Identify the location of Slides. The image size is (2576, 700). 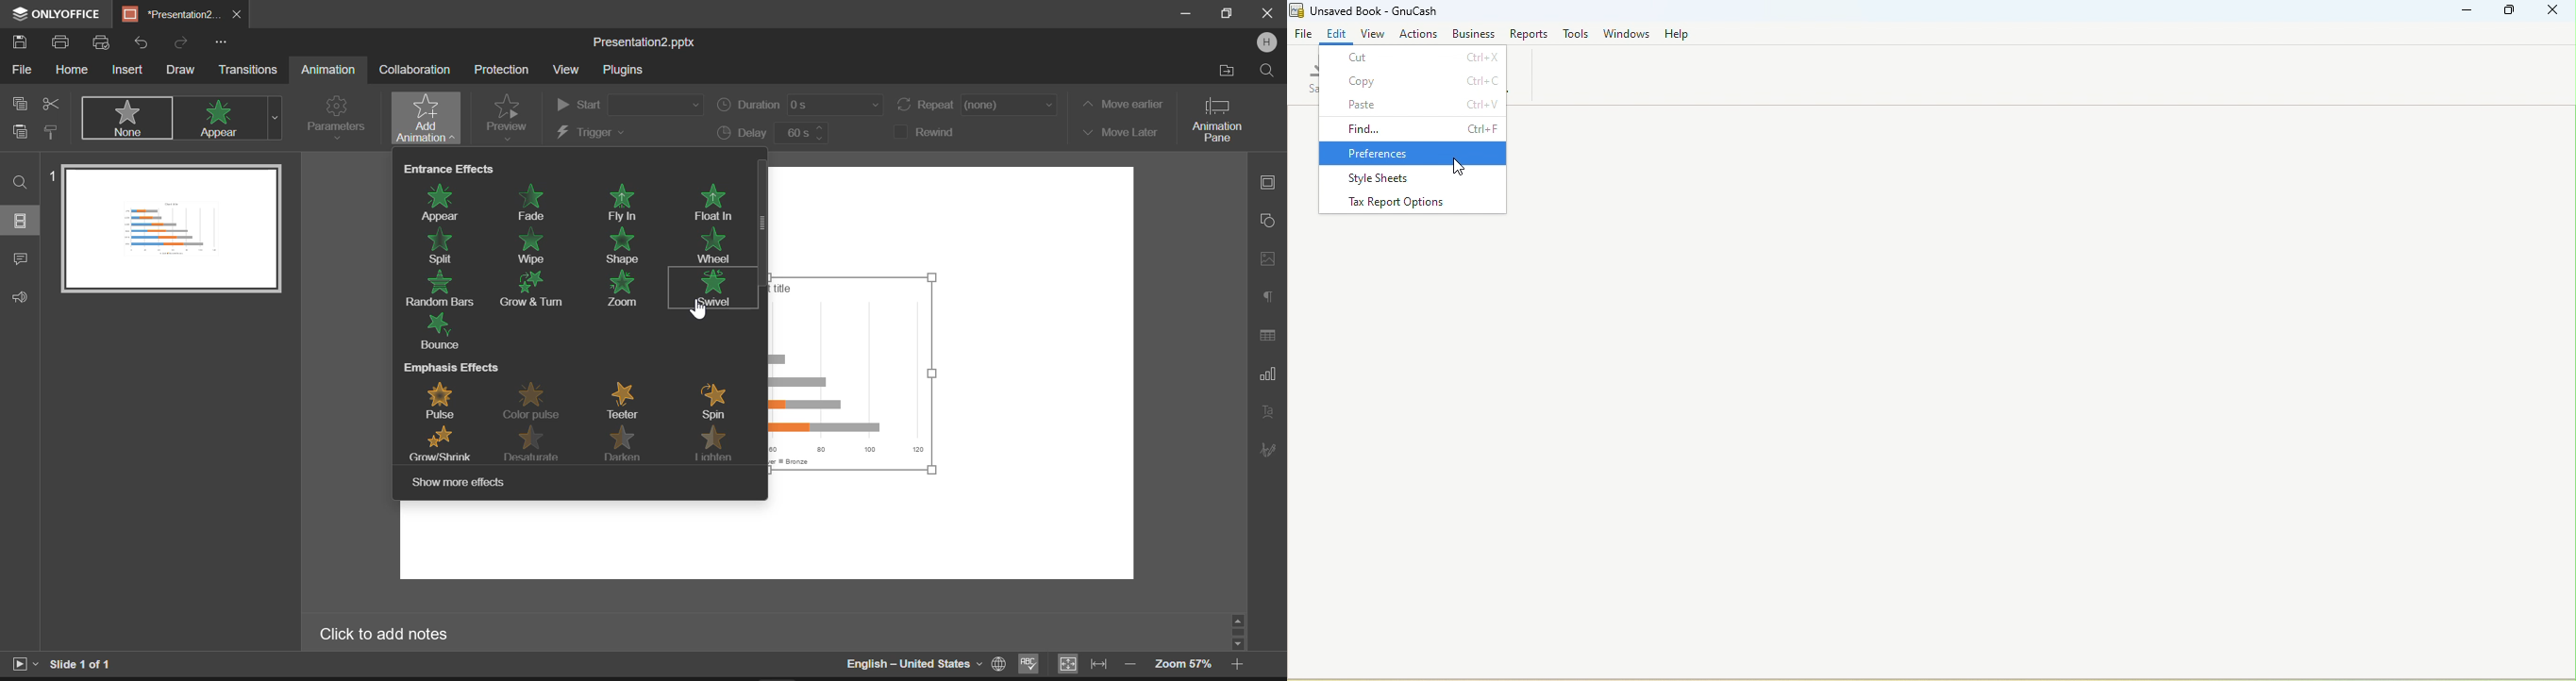
(21, 221).